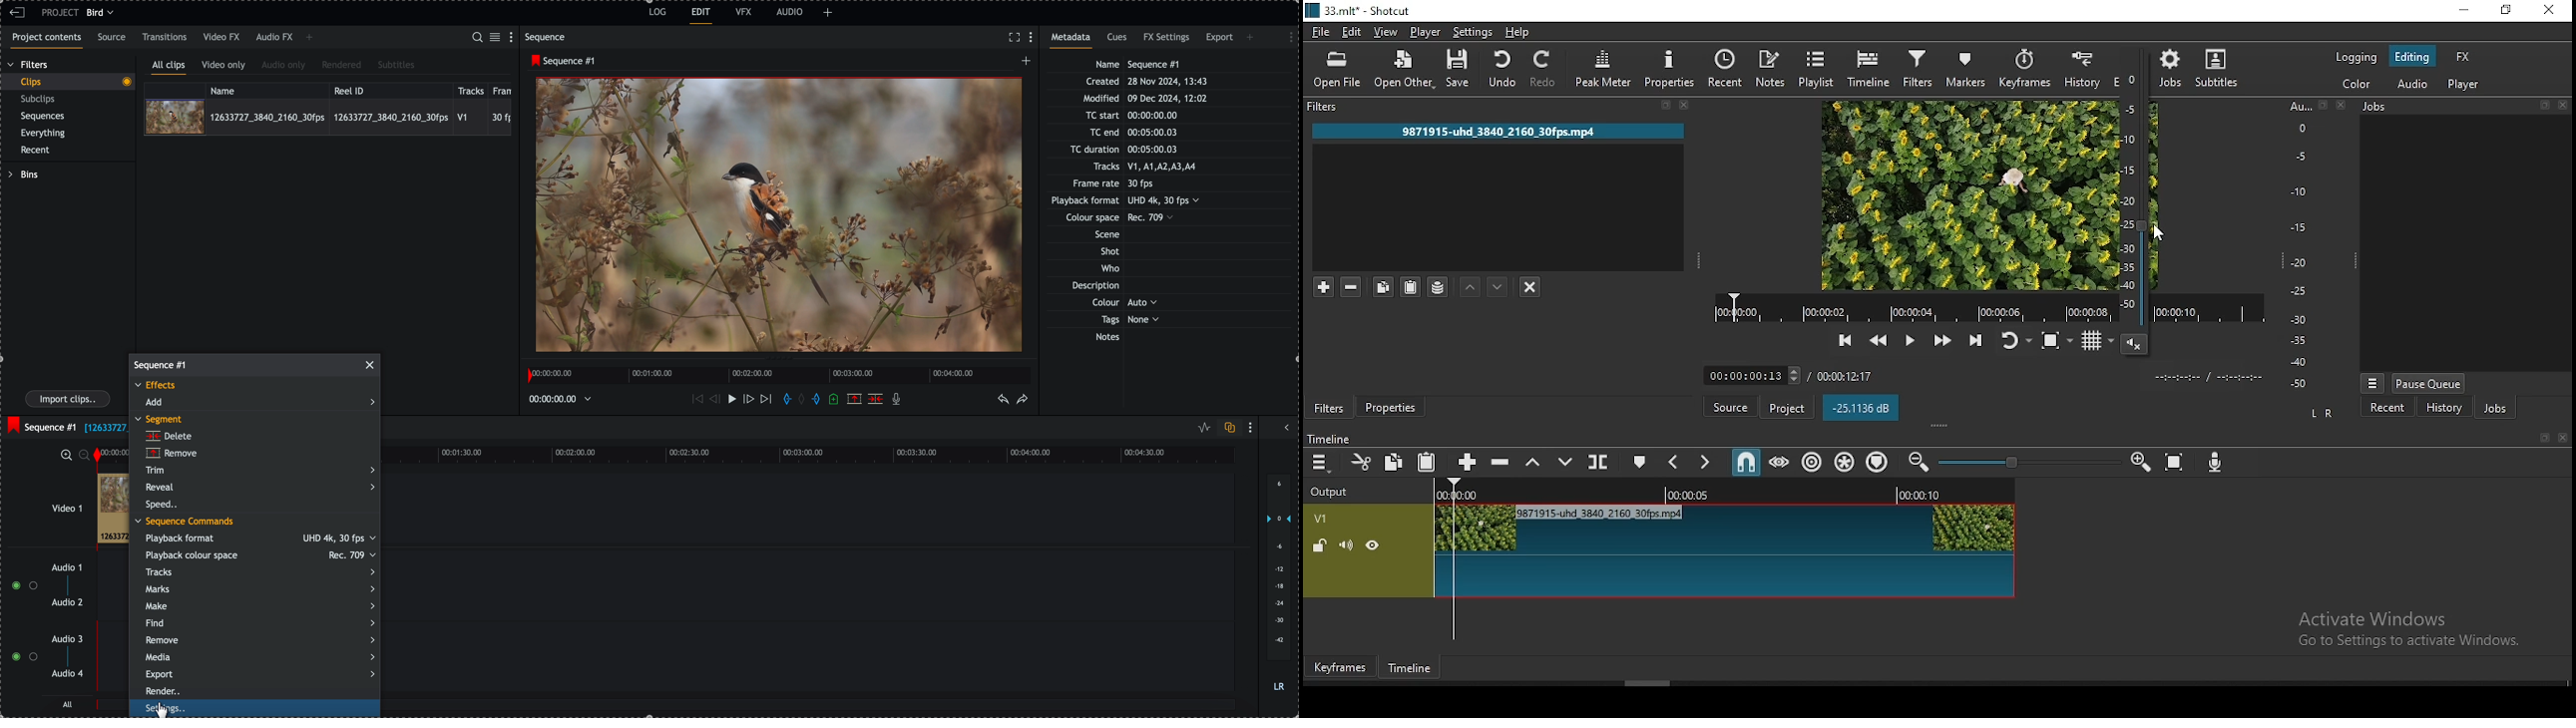  What do you see at coordinates (1771, 68) in the screenshot?
I see `notes` at bounding box center [1771, 68].